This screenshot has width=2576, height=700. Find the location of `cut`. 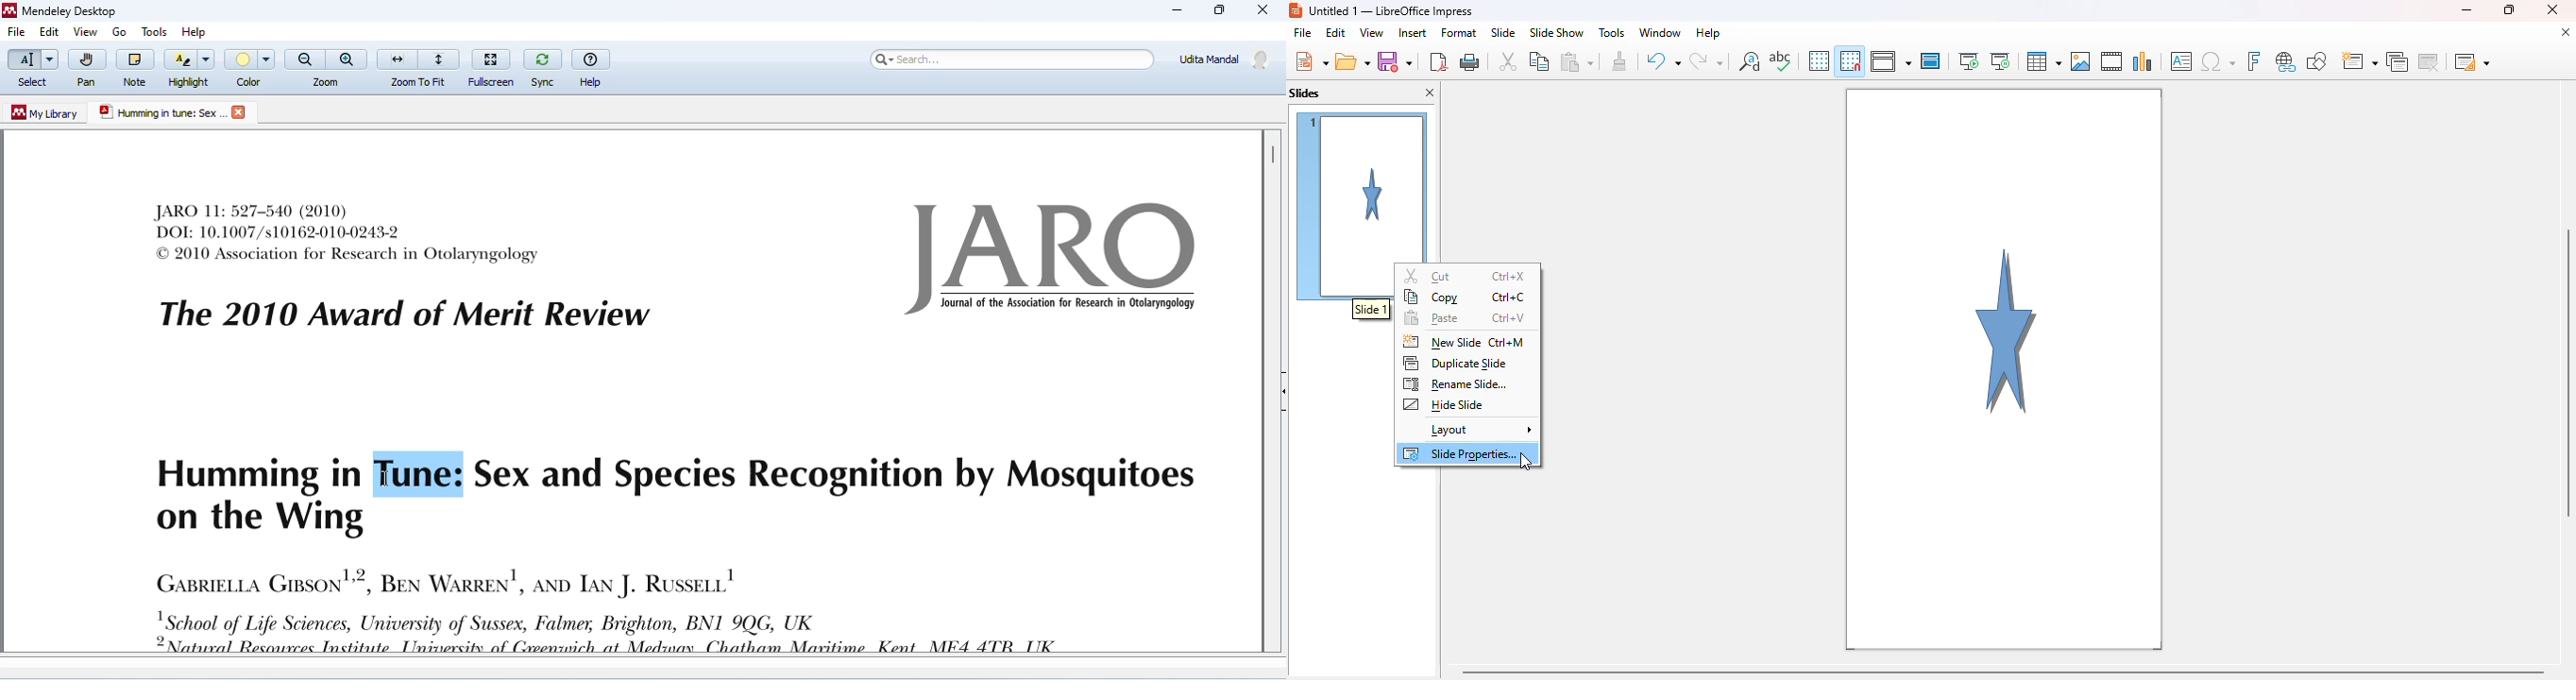

cut is located at coordinates (1427, 276).